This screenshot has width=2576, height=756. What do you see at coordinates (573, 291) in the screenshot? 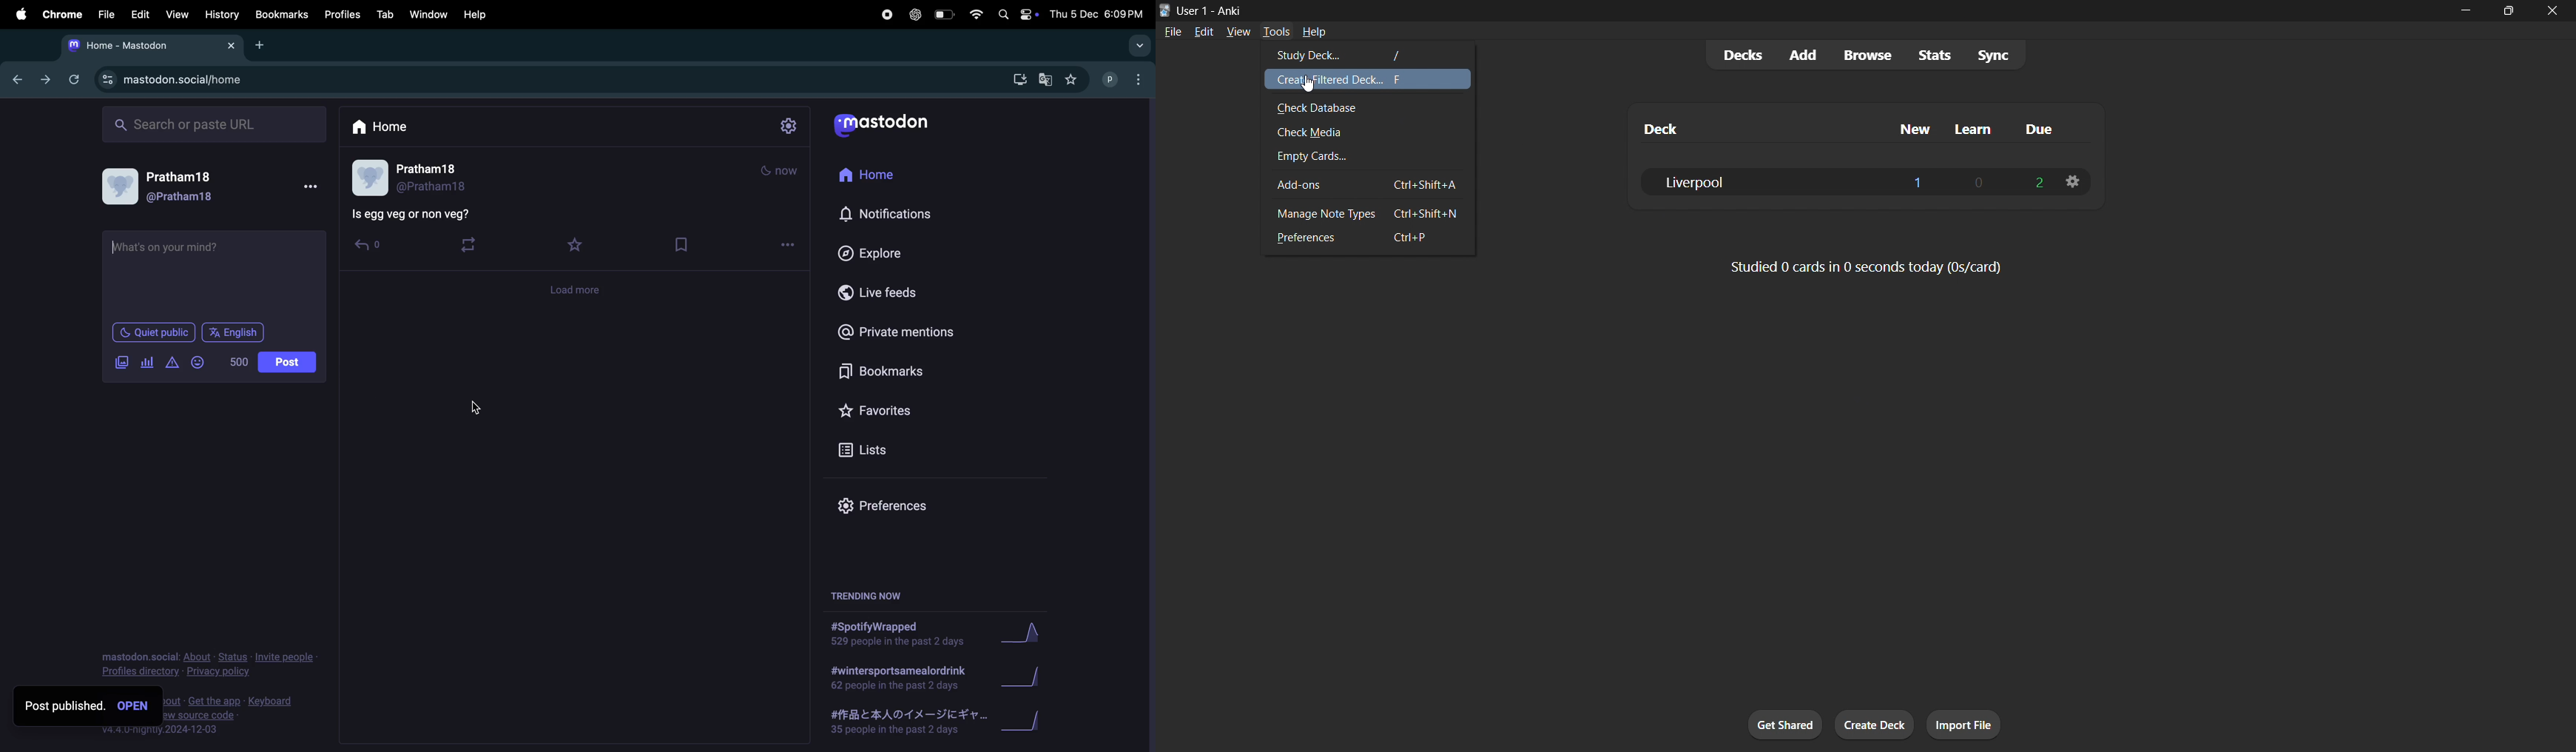
I see `load more` at bounding box center [573, 291].